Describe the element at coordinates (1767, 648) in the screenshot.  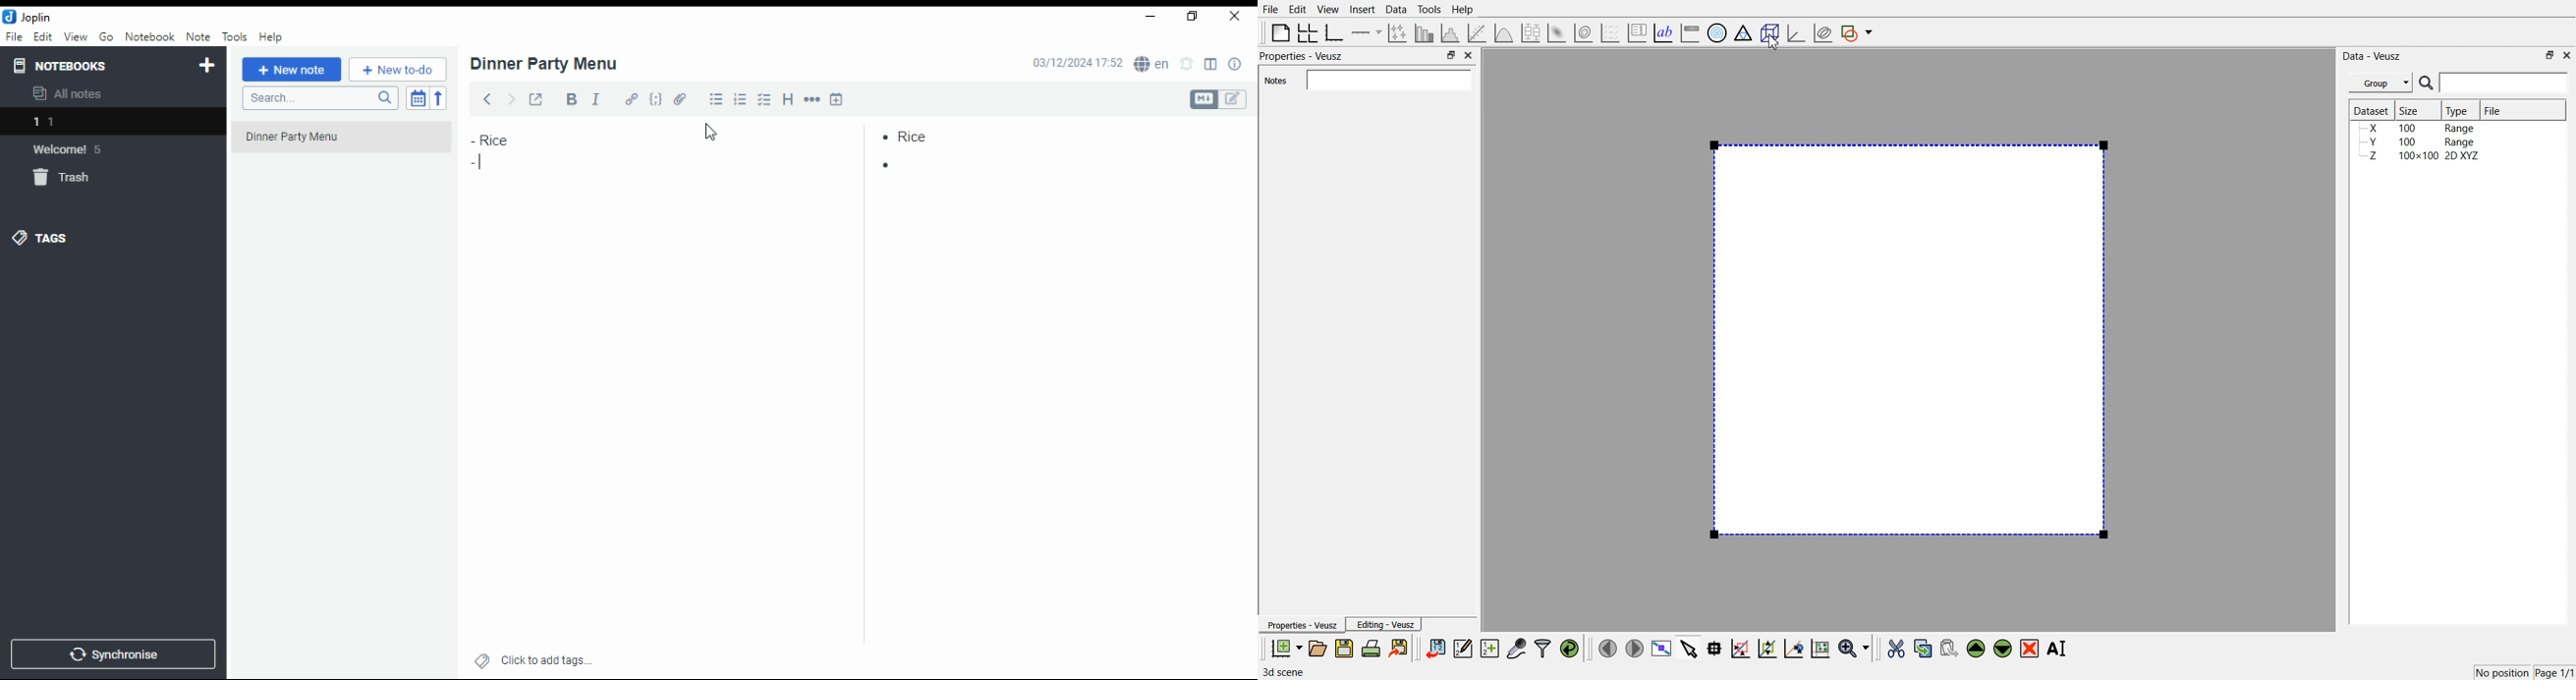
I see `Zoom out of the graph axes` at that location.